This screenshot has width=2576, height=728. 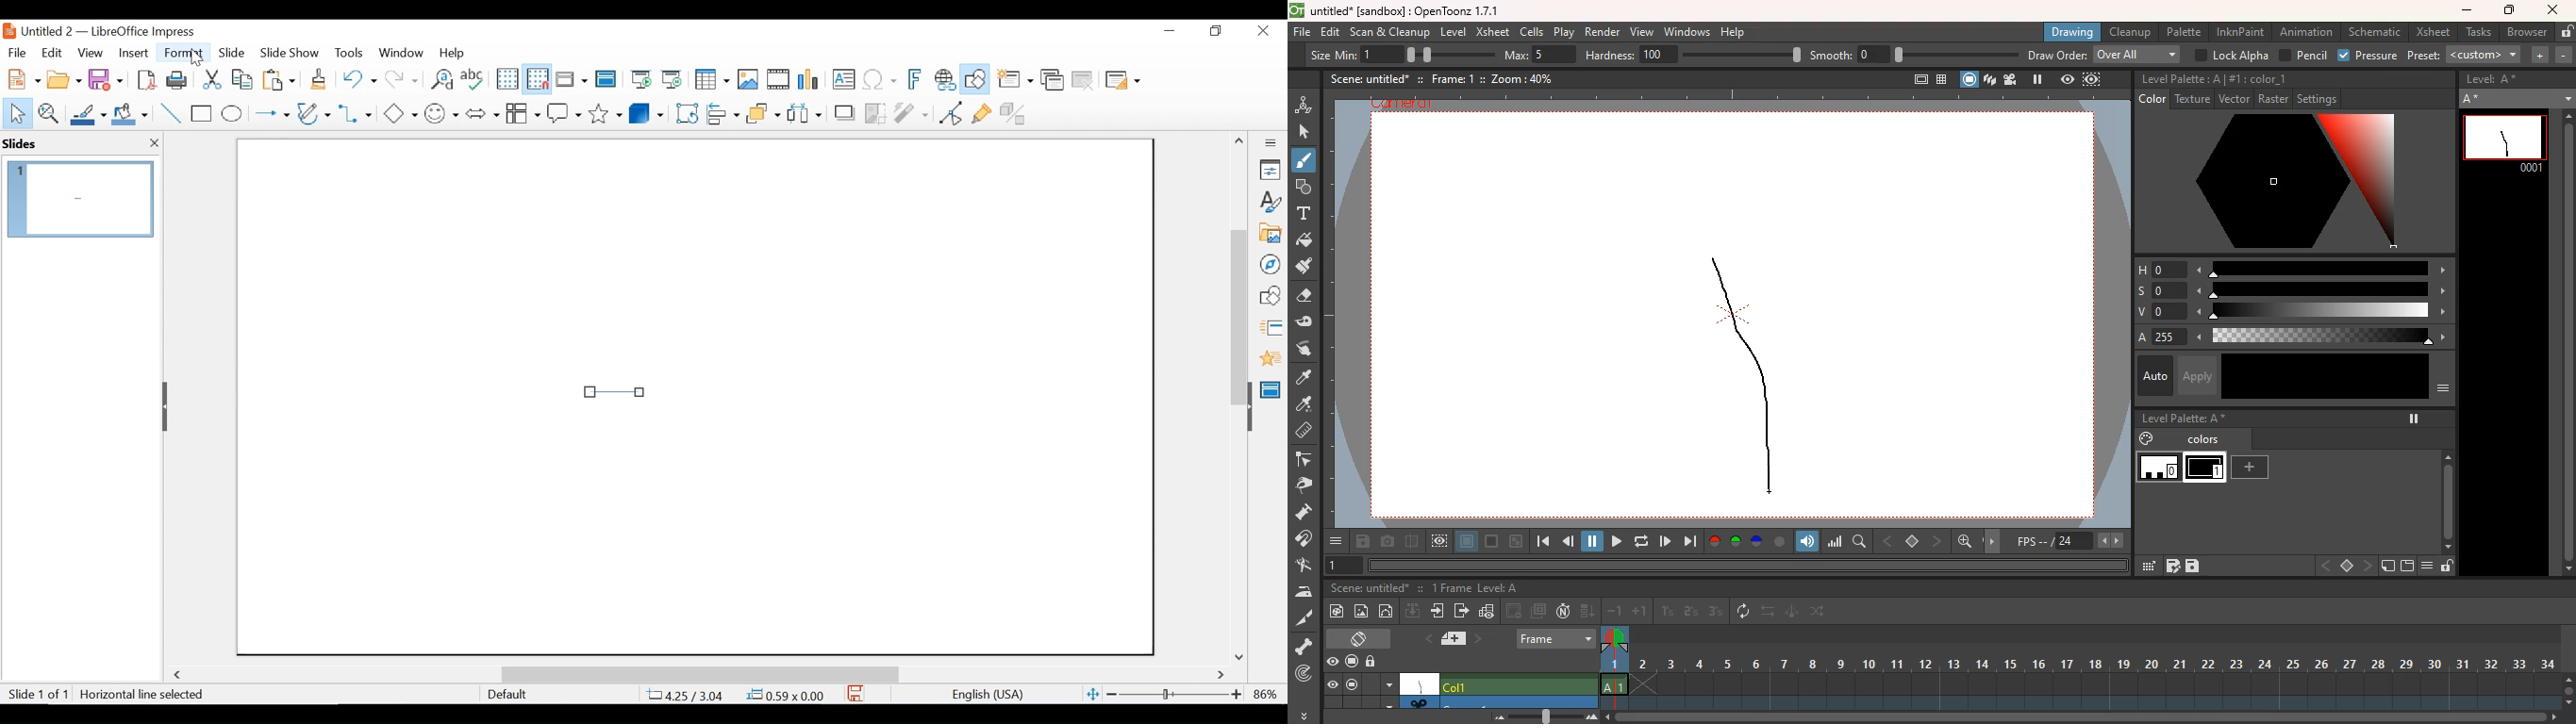 What do you see at coordinates (1168, 31) in the screenshot?
I see `Minimize` at bounding box center [1168, 31].